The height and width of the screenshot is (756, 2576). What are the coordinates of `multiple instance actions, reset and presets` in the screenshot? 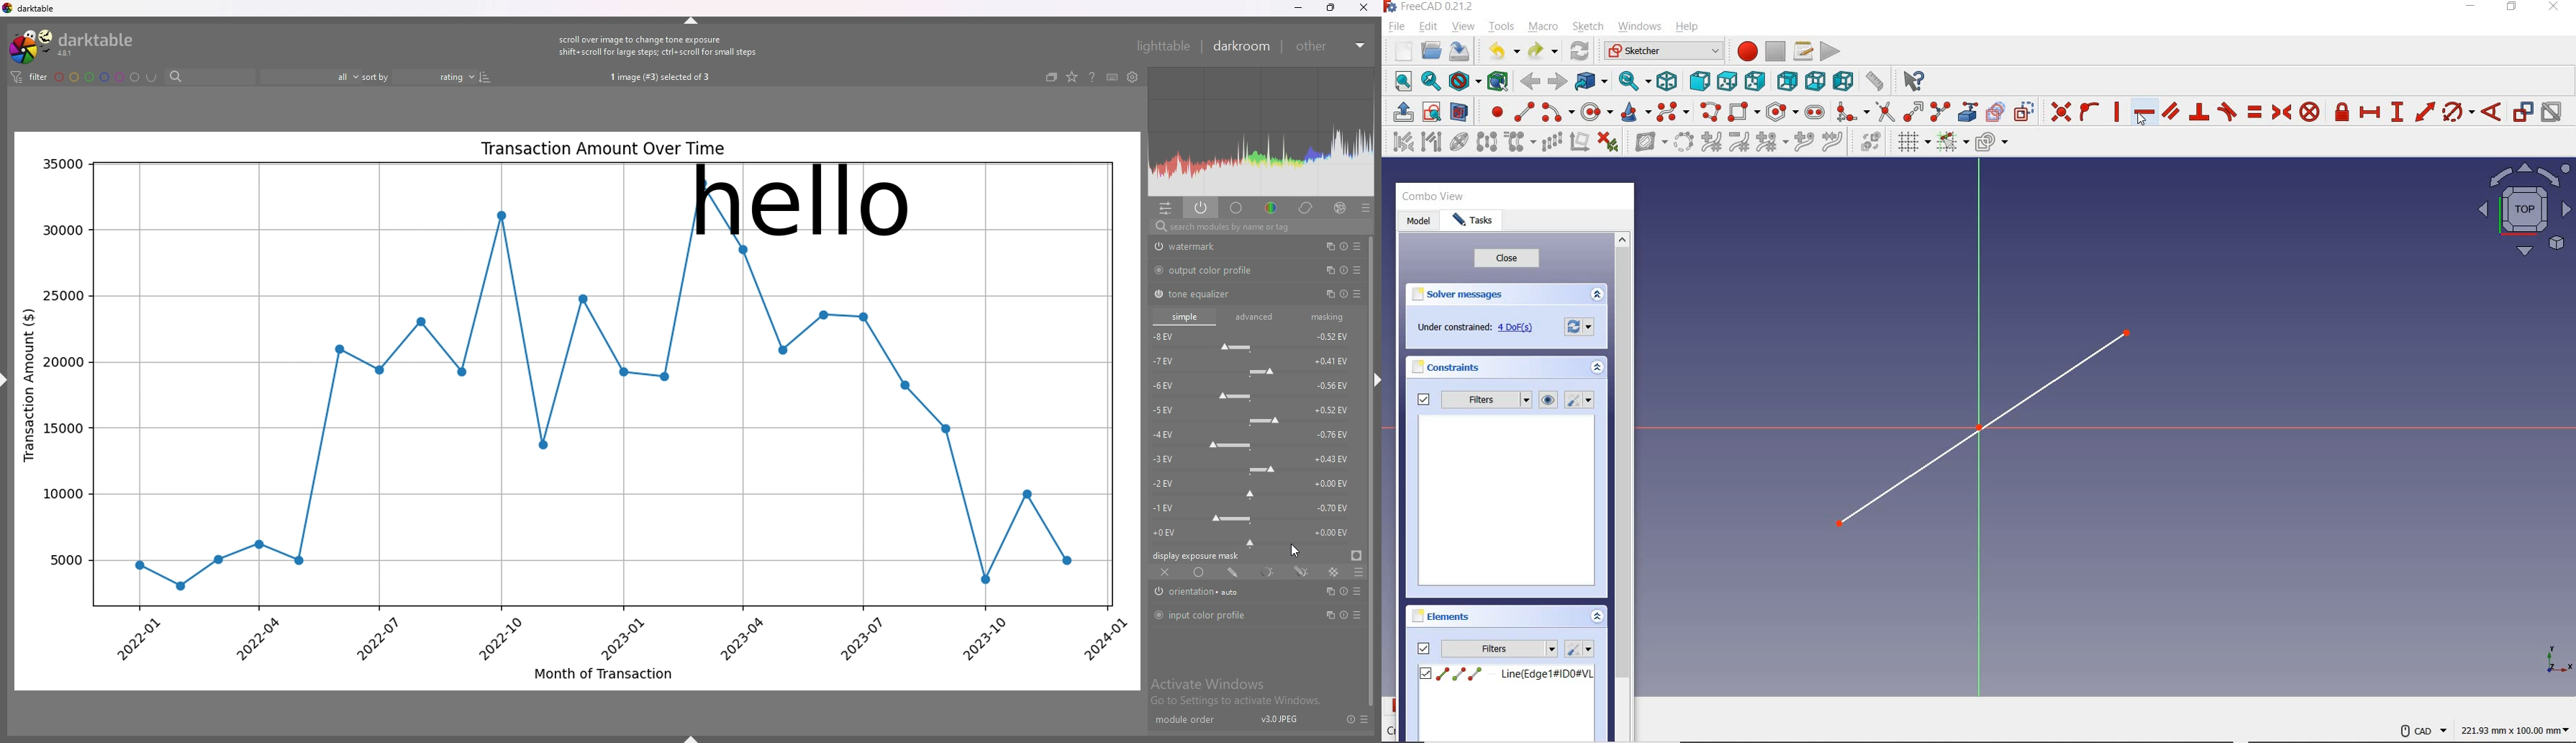 It's located at (1343, 246).